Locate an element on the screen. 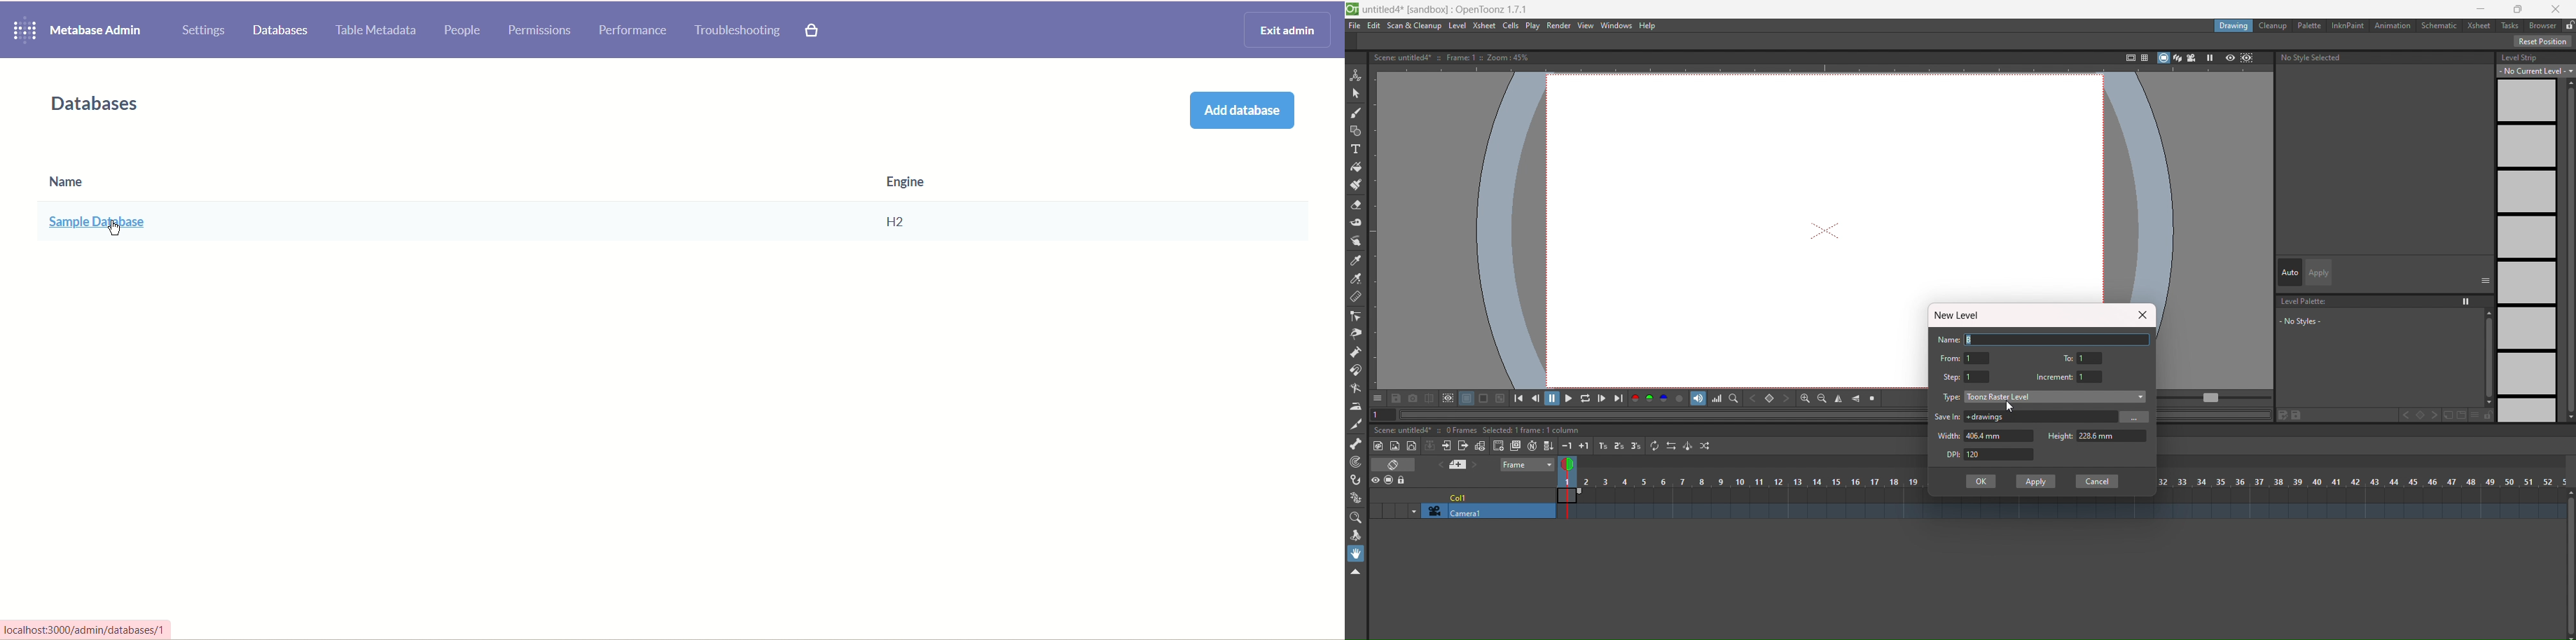 This screenshot has width=2576, height=644. set key is located at coordinates (2420, 415).